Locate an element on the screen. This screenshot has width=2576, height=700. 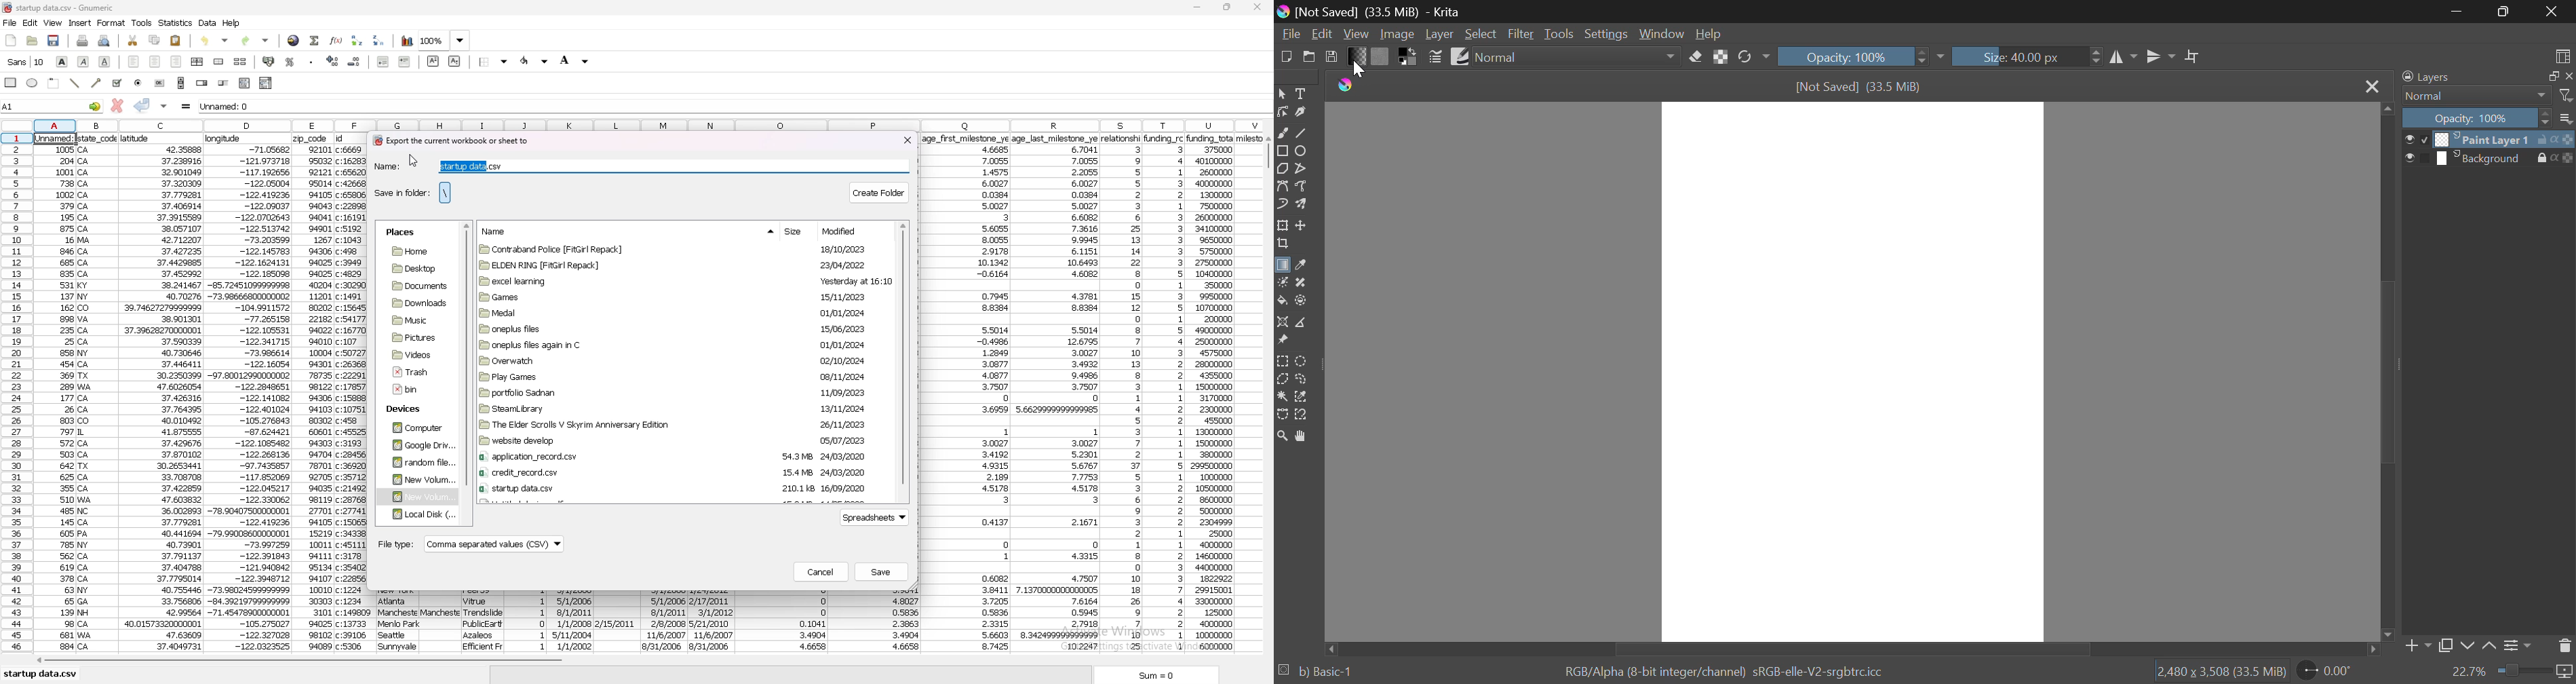
Eyedropper is located at coordinates (1300, 266).